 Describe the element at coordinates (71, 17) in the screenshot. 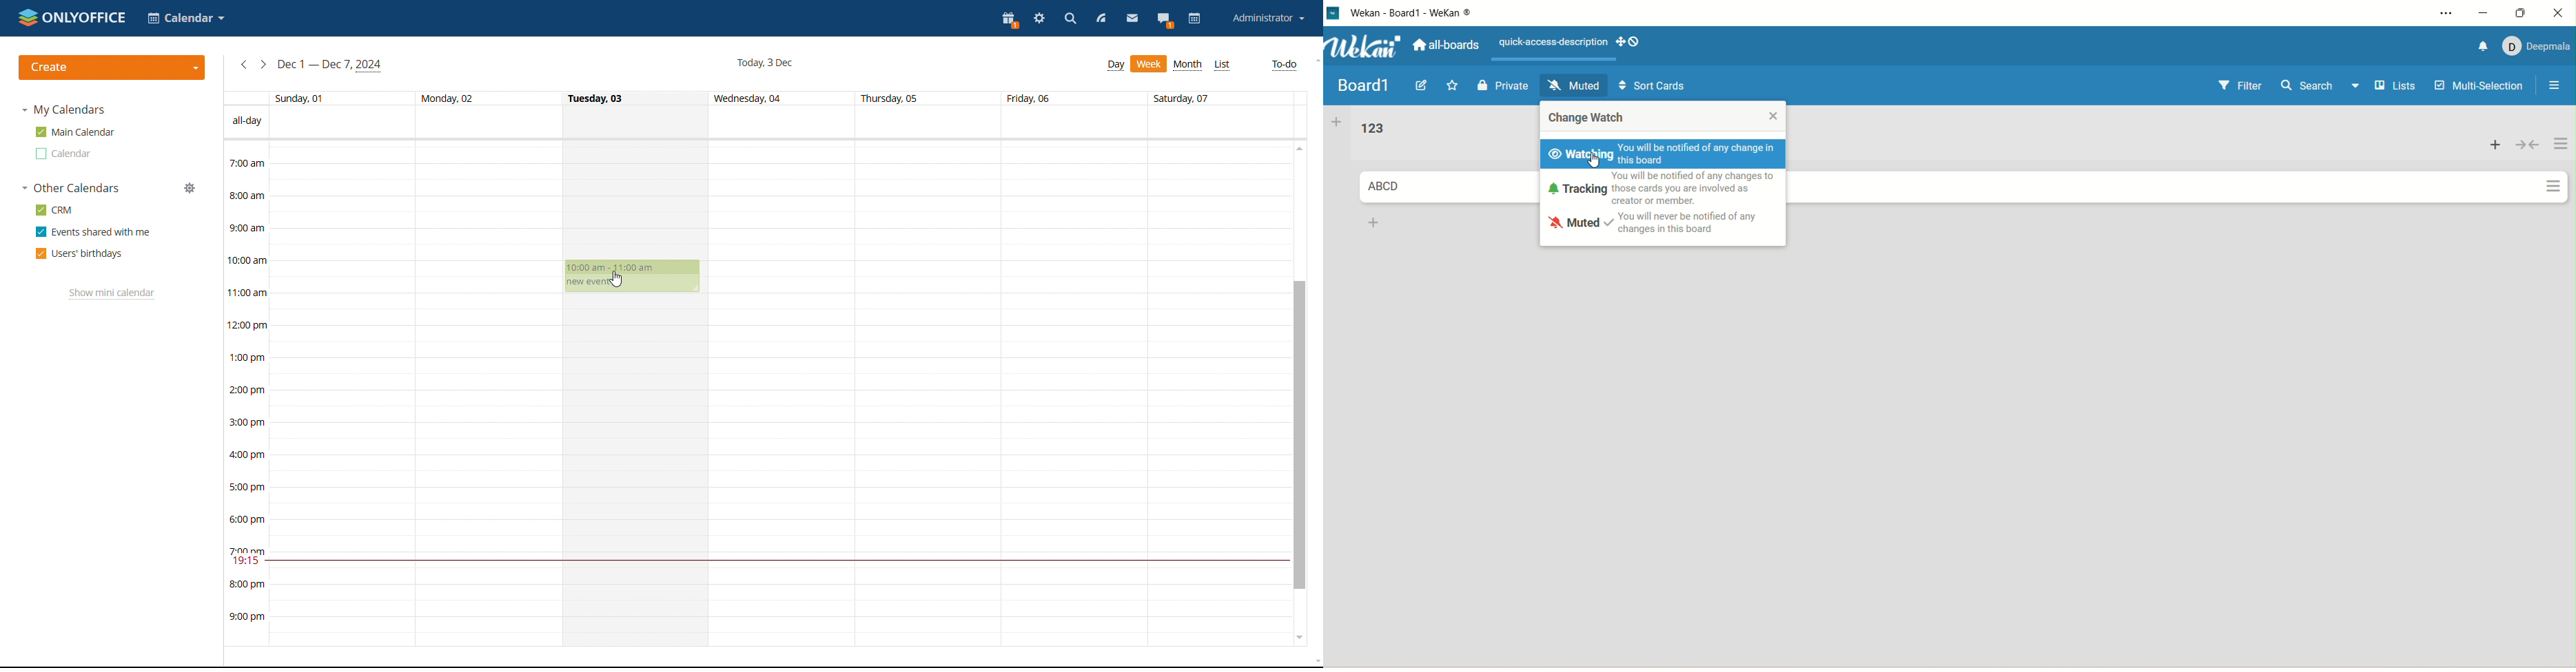

I see `ONLYOFFICE` at that location.